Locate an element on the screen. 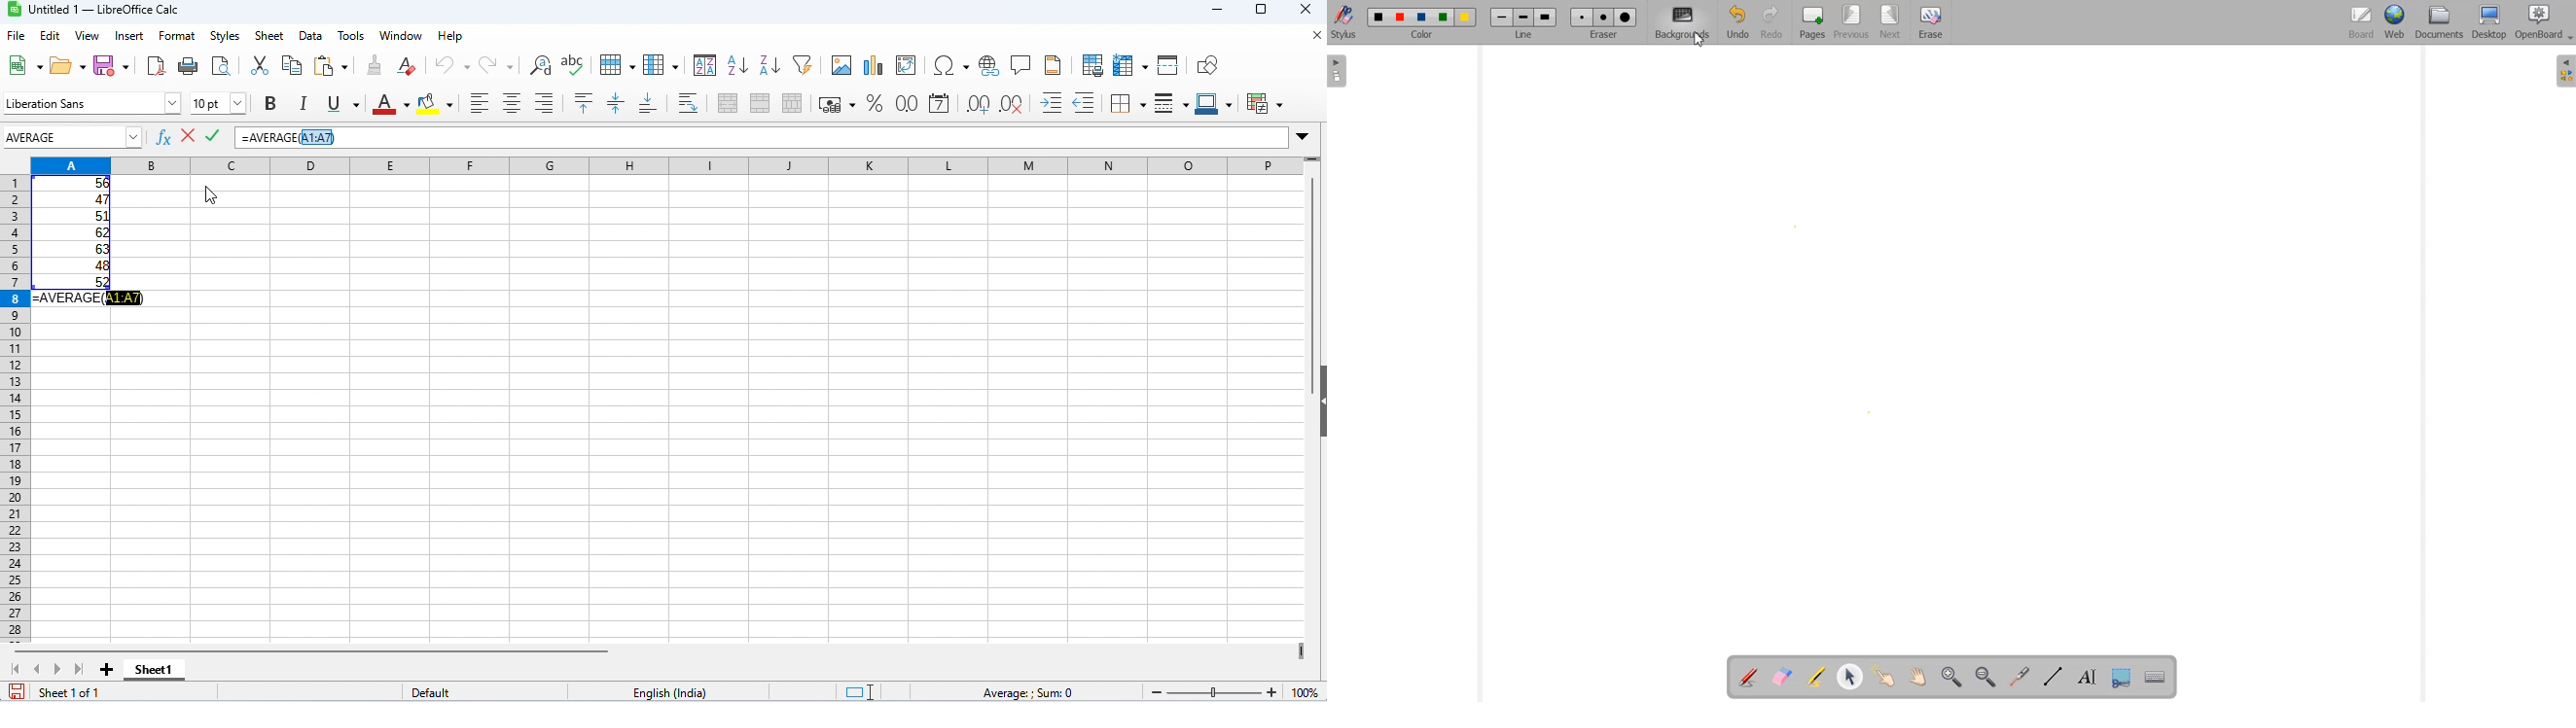 Image resolution: width=2576 pixels, height=728 pixels. filter is located at coordinates (803, 63).